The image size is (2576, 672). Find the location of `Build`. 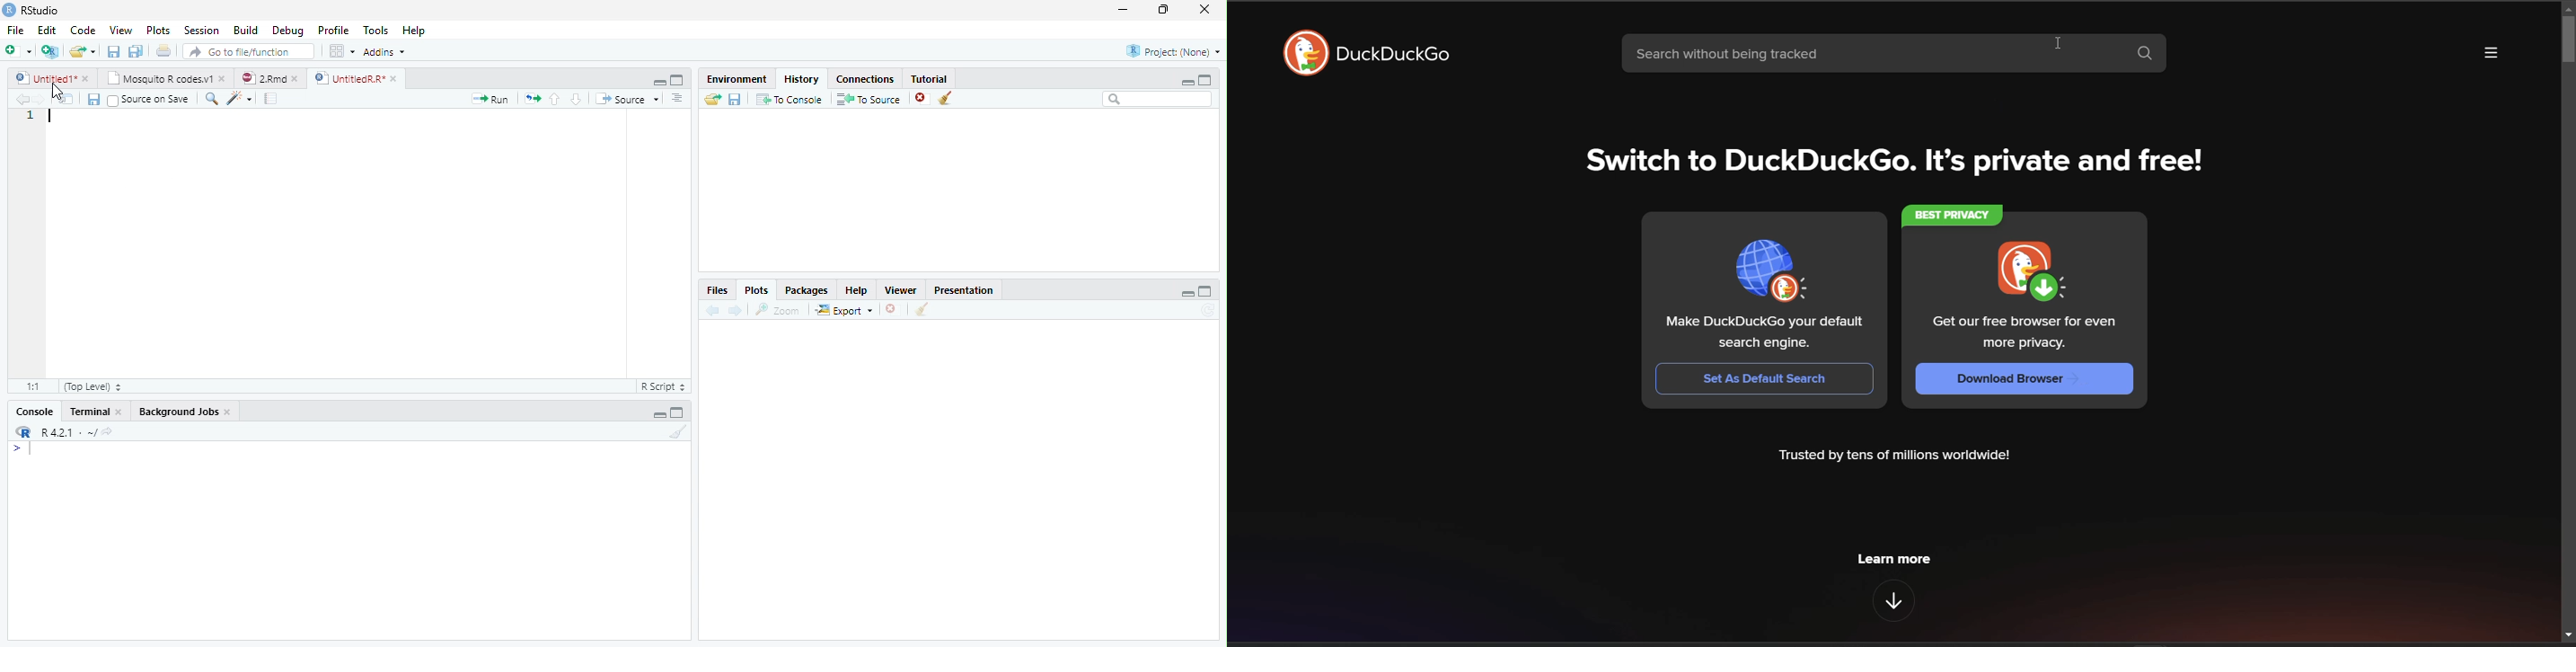

Build is located at coordinates (244, 30).